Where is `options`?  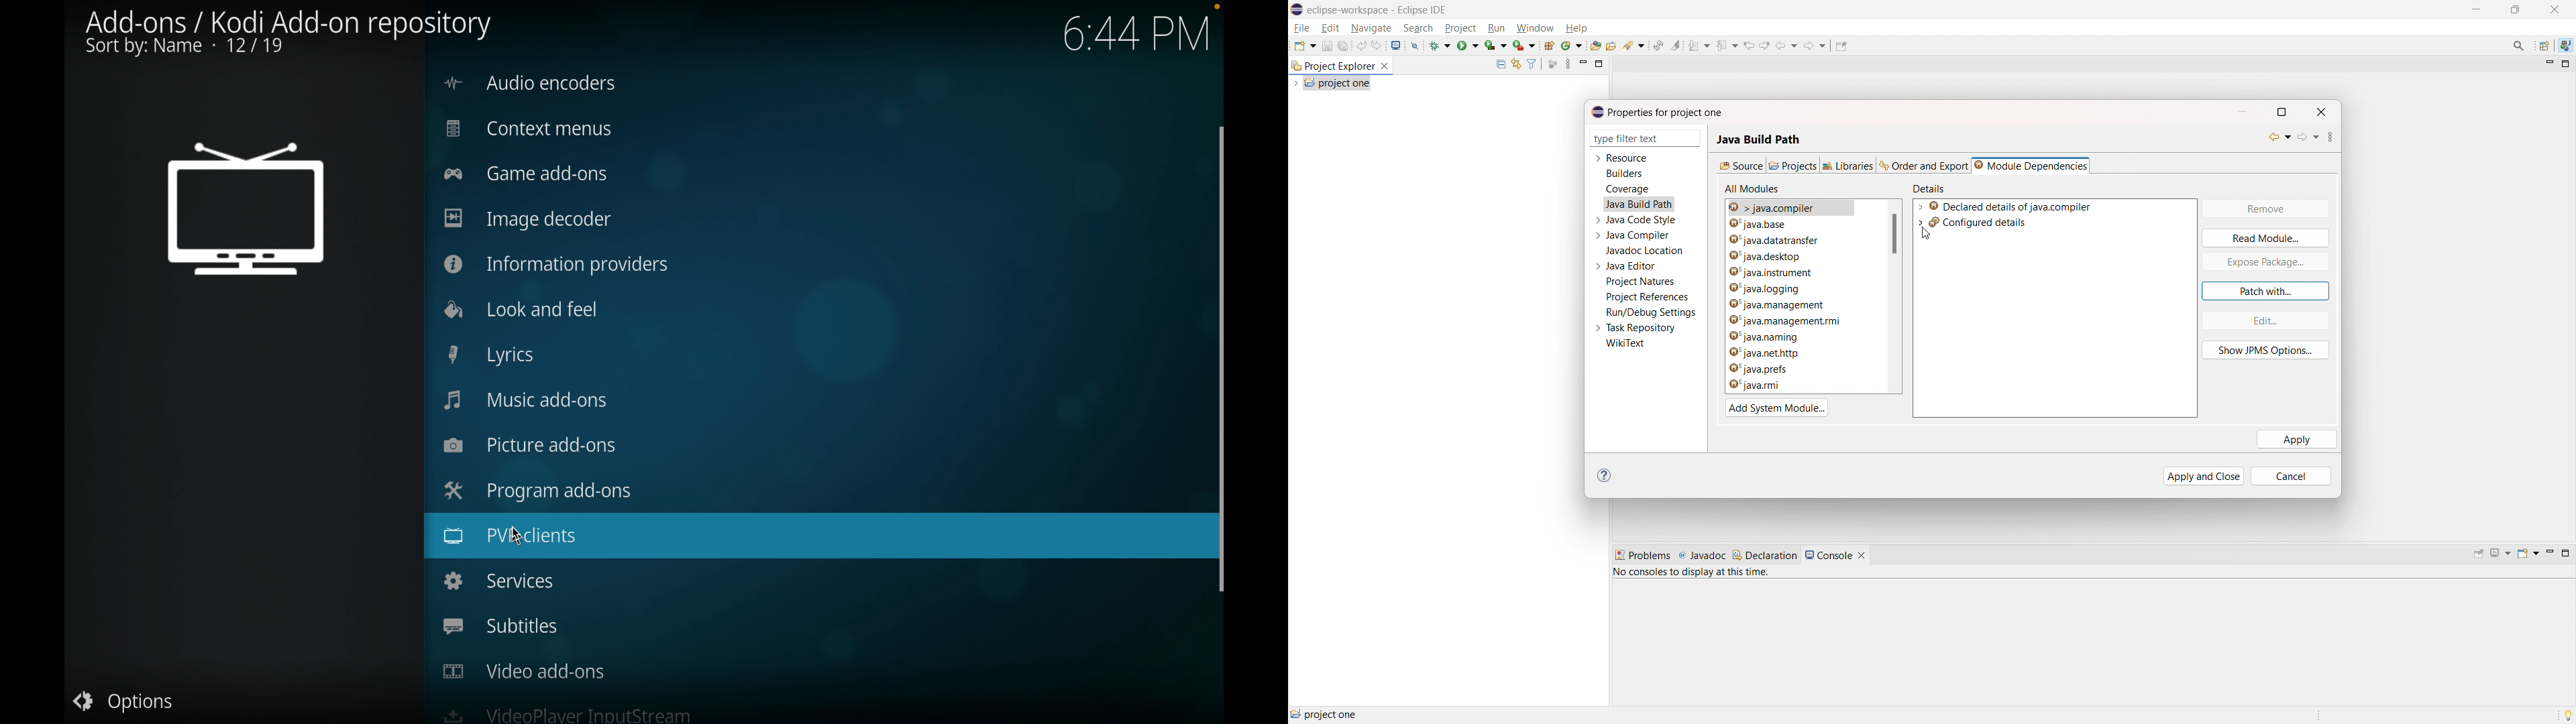
options is located at coordinates (126, 703).